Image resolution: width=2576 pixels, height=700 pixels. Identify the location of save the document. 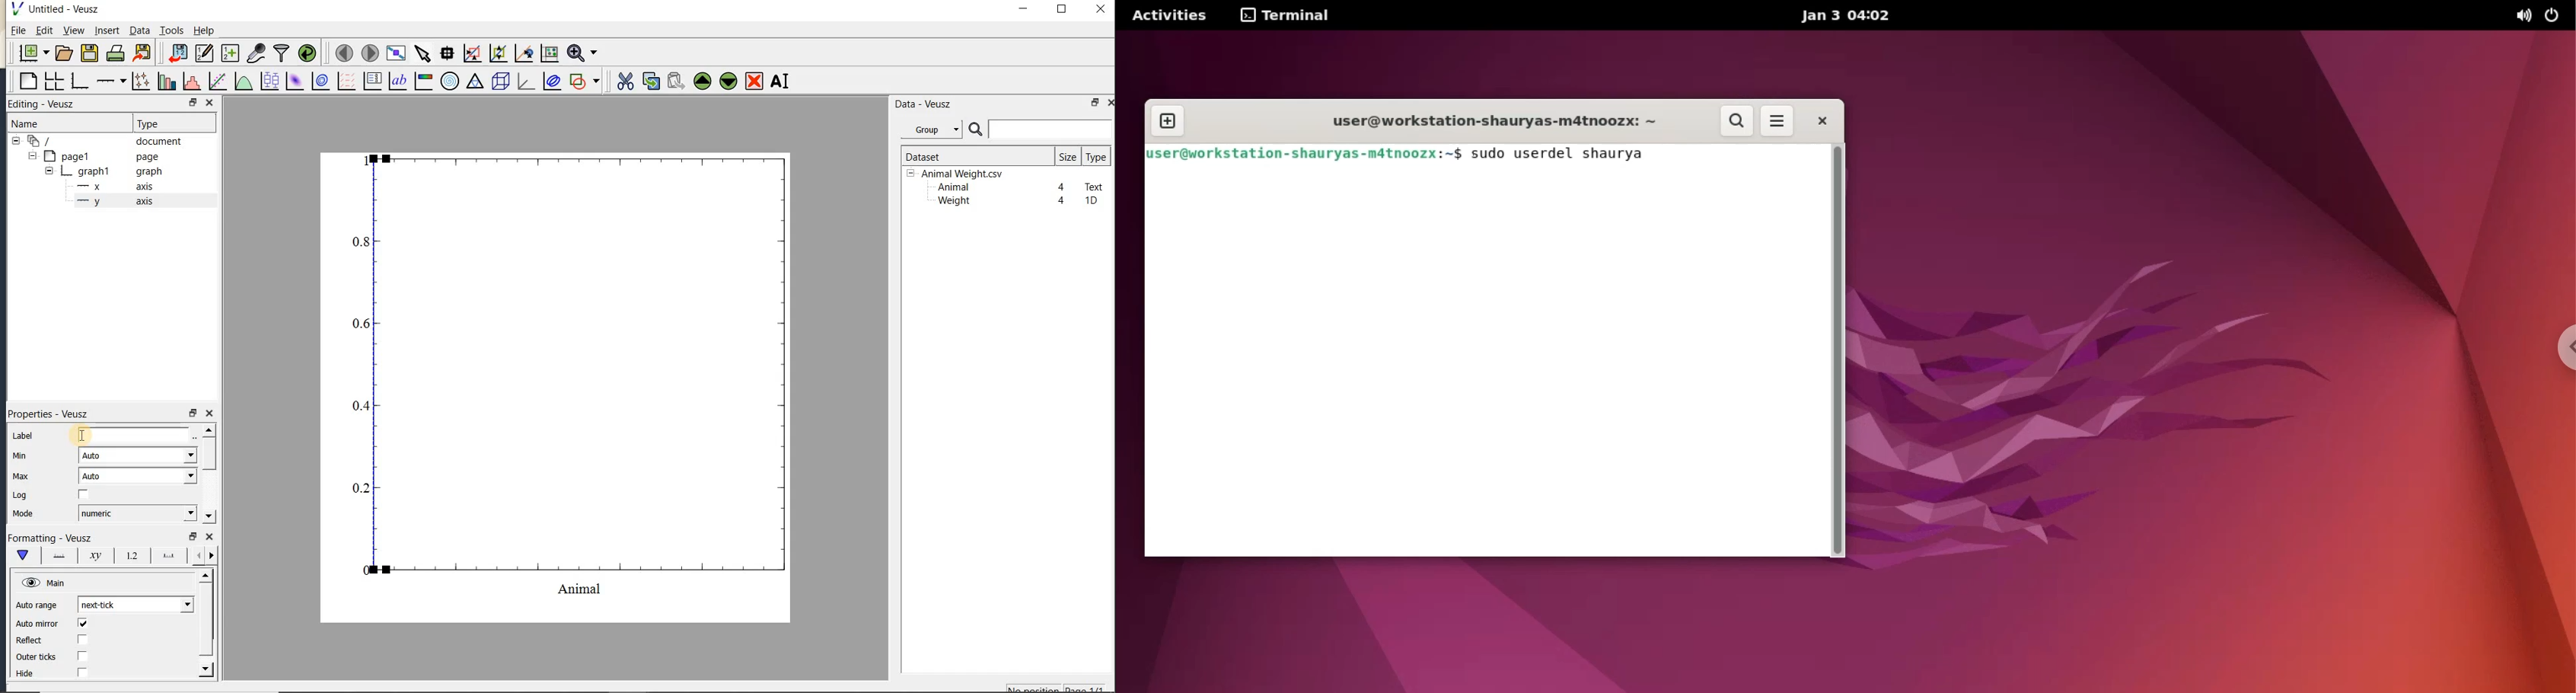
(89, 54).